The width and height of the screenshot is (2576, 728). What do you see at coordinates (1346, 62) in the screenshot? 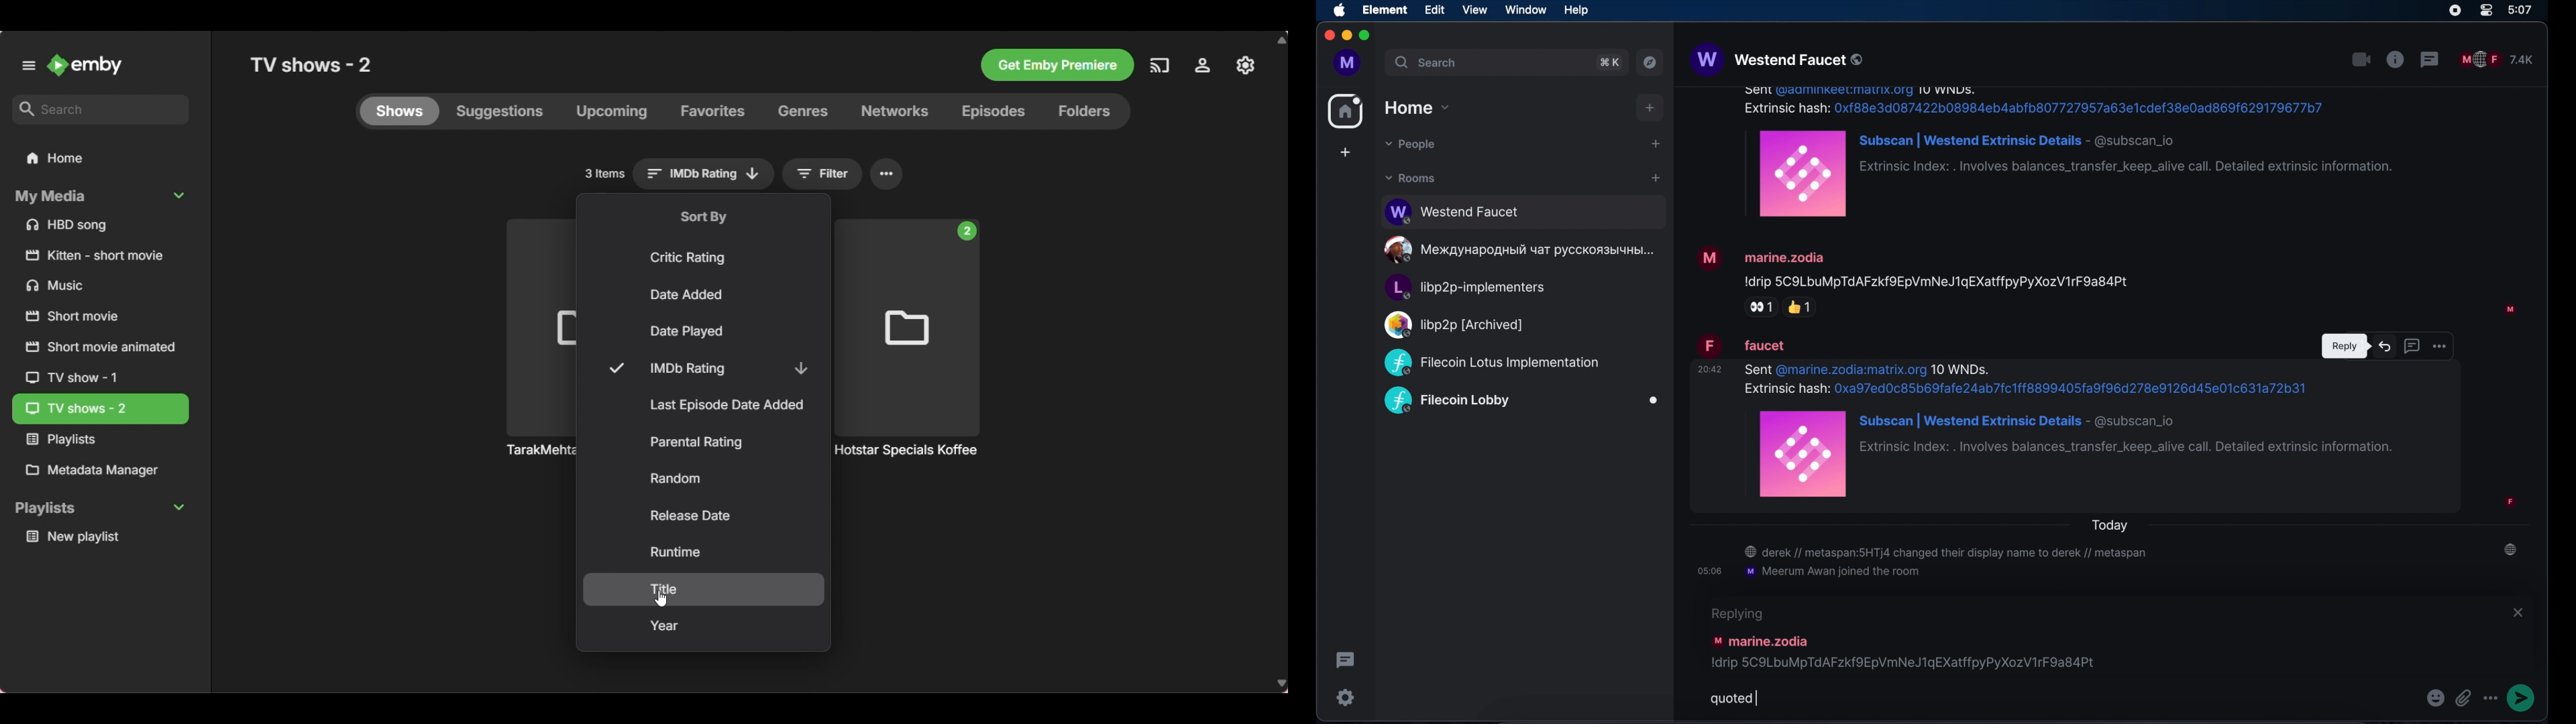
I see `profile` at bounding box center [1346, 62].